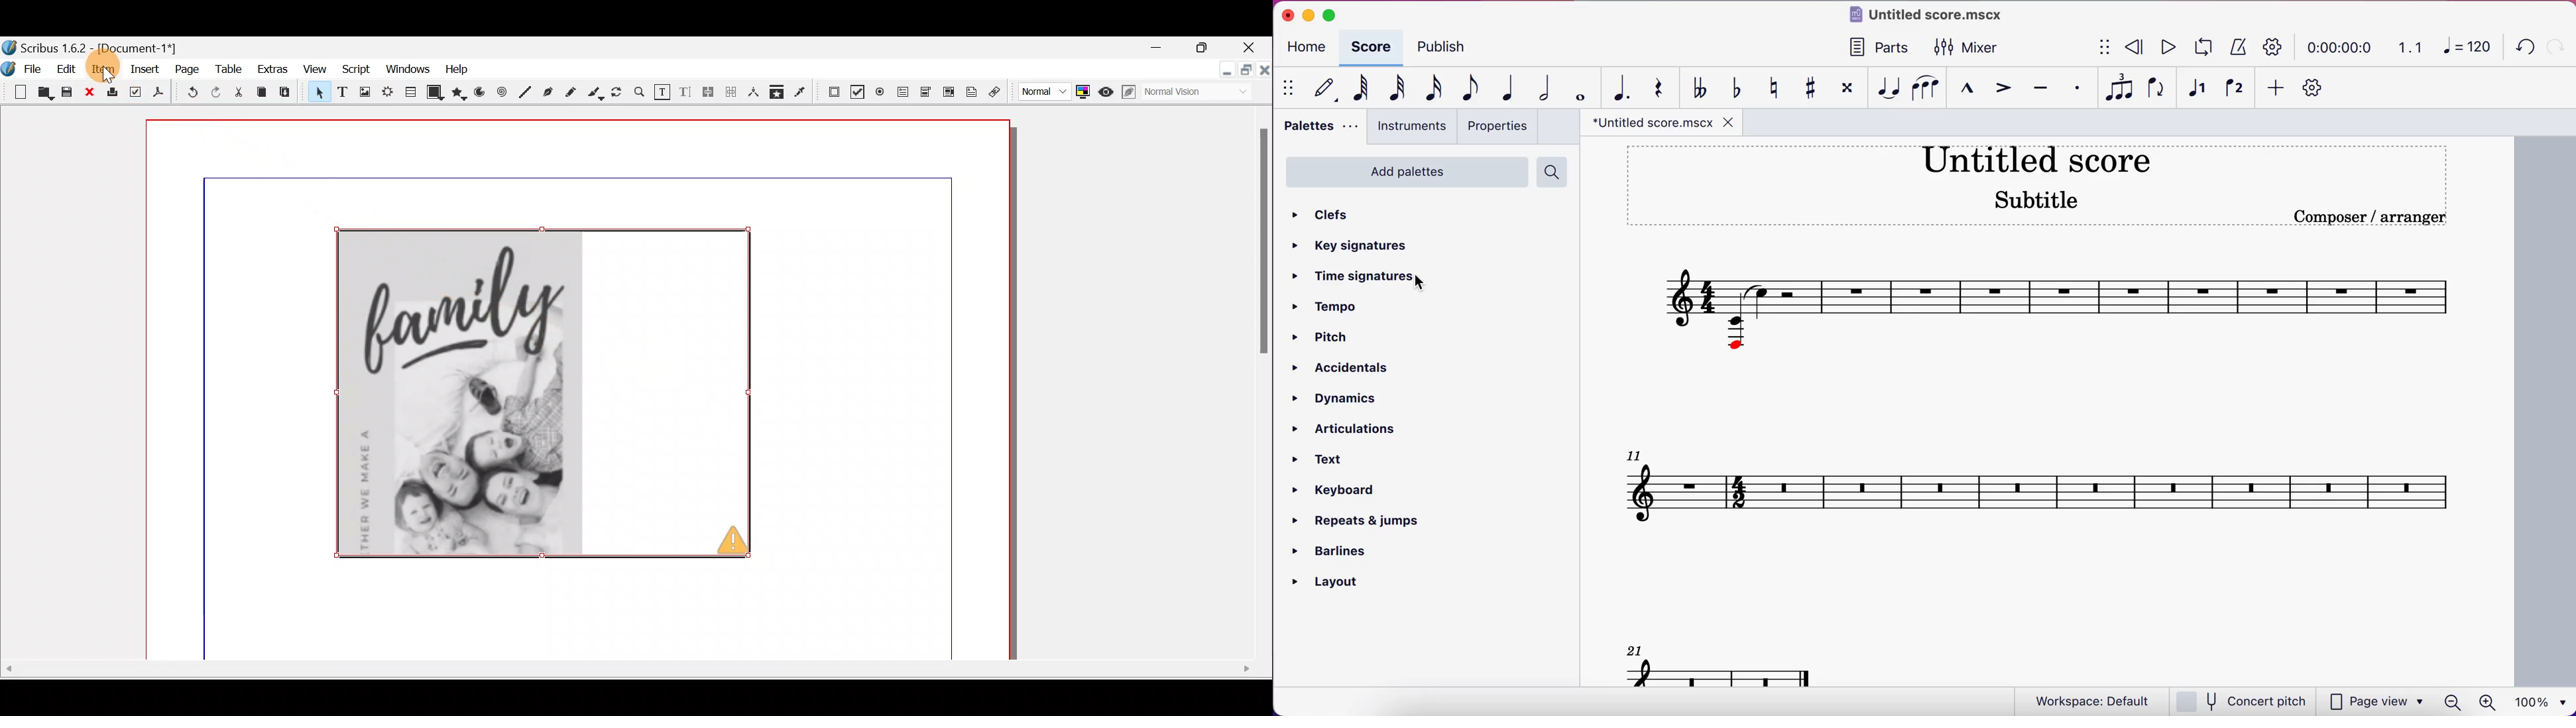  I want to click on voice2, so click(2235, 88).